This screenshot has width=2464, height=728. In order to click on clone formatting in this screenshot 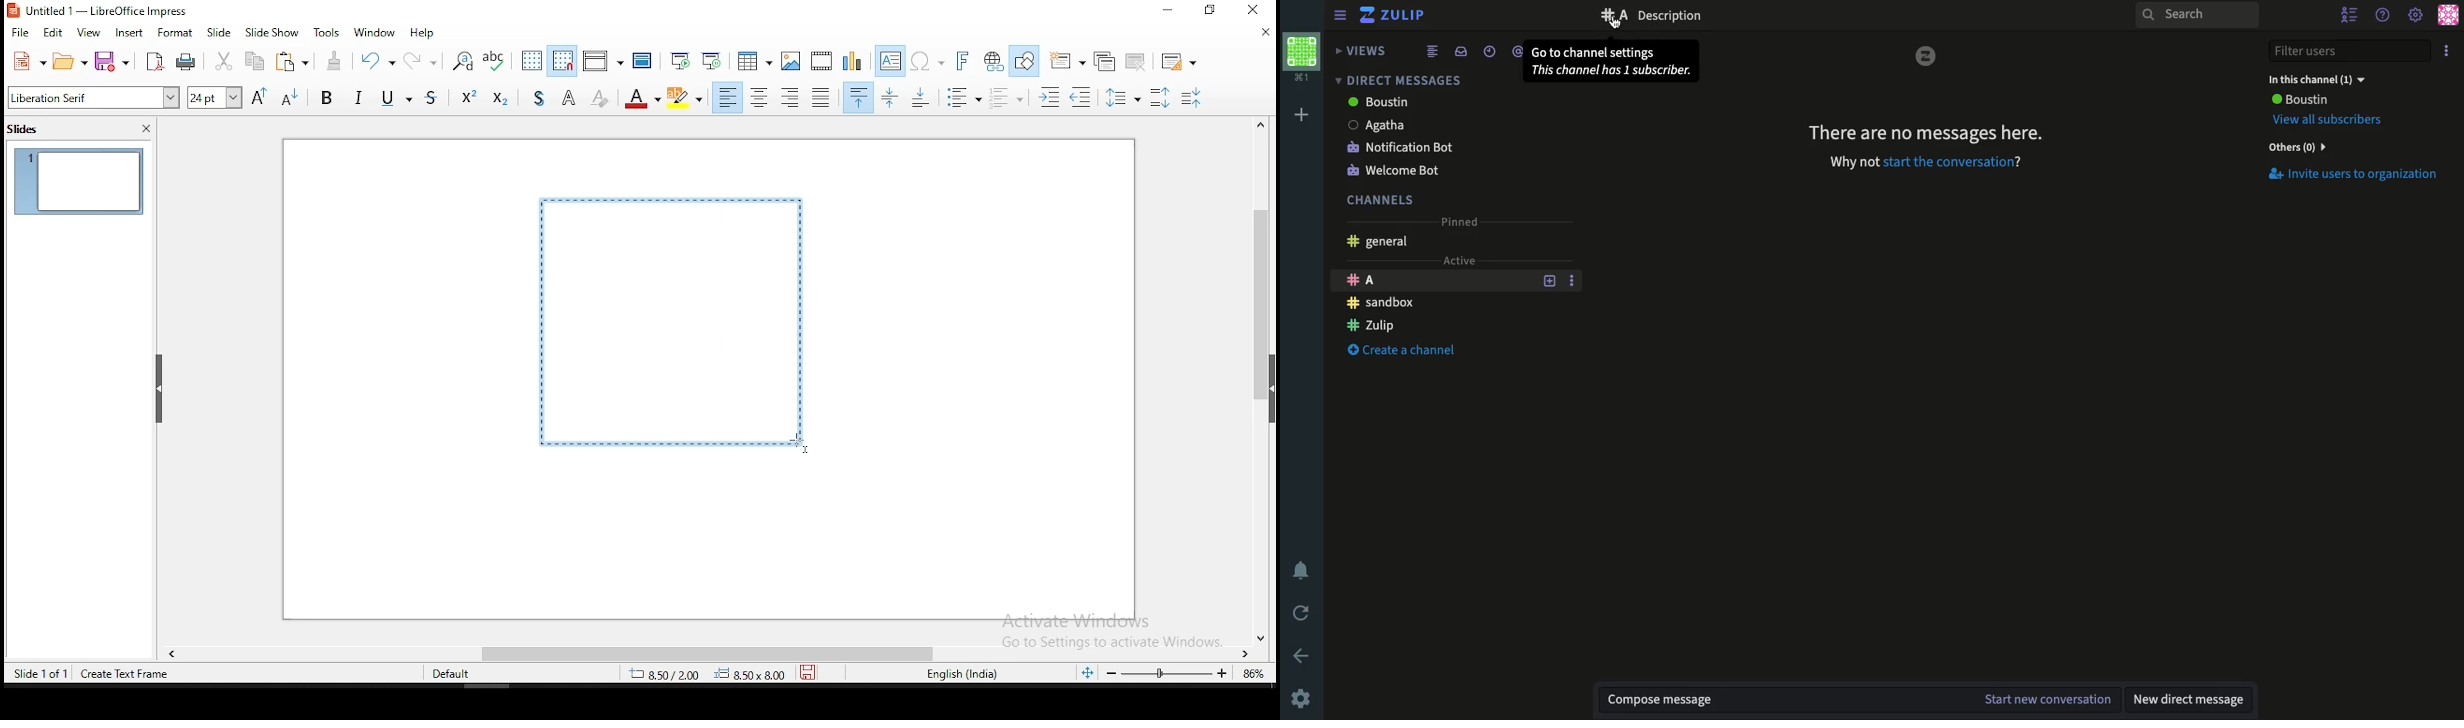, I will do `click(334, 60)`.